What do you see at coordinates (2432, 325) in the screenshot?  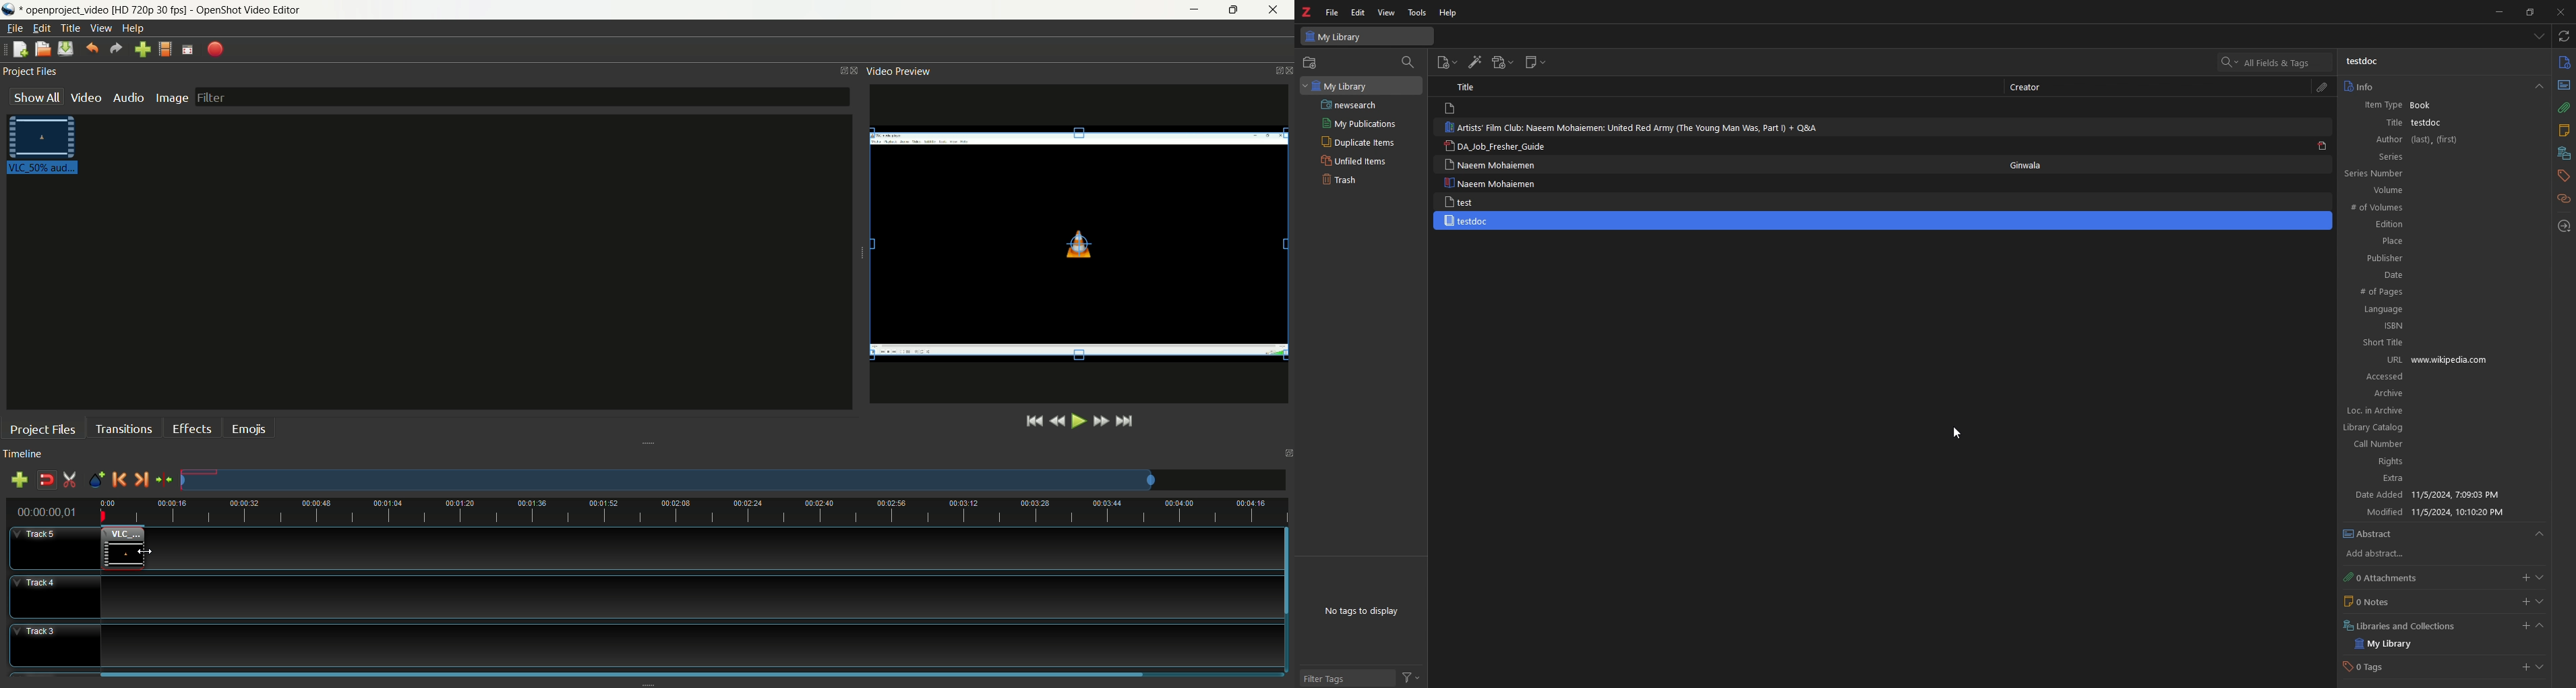 I see `ISBN` at bounding box center [2432, 325].